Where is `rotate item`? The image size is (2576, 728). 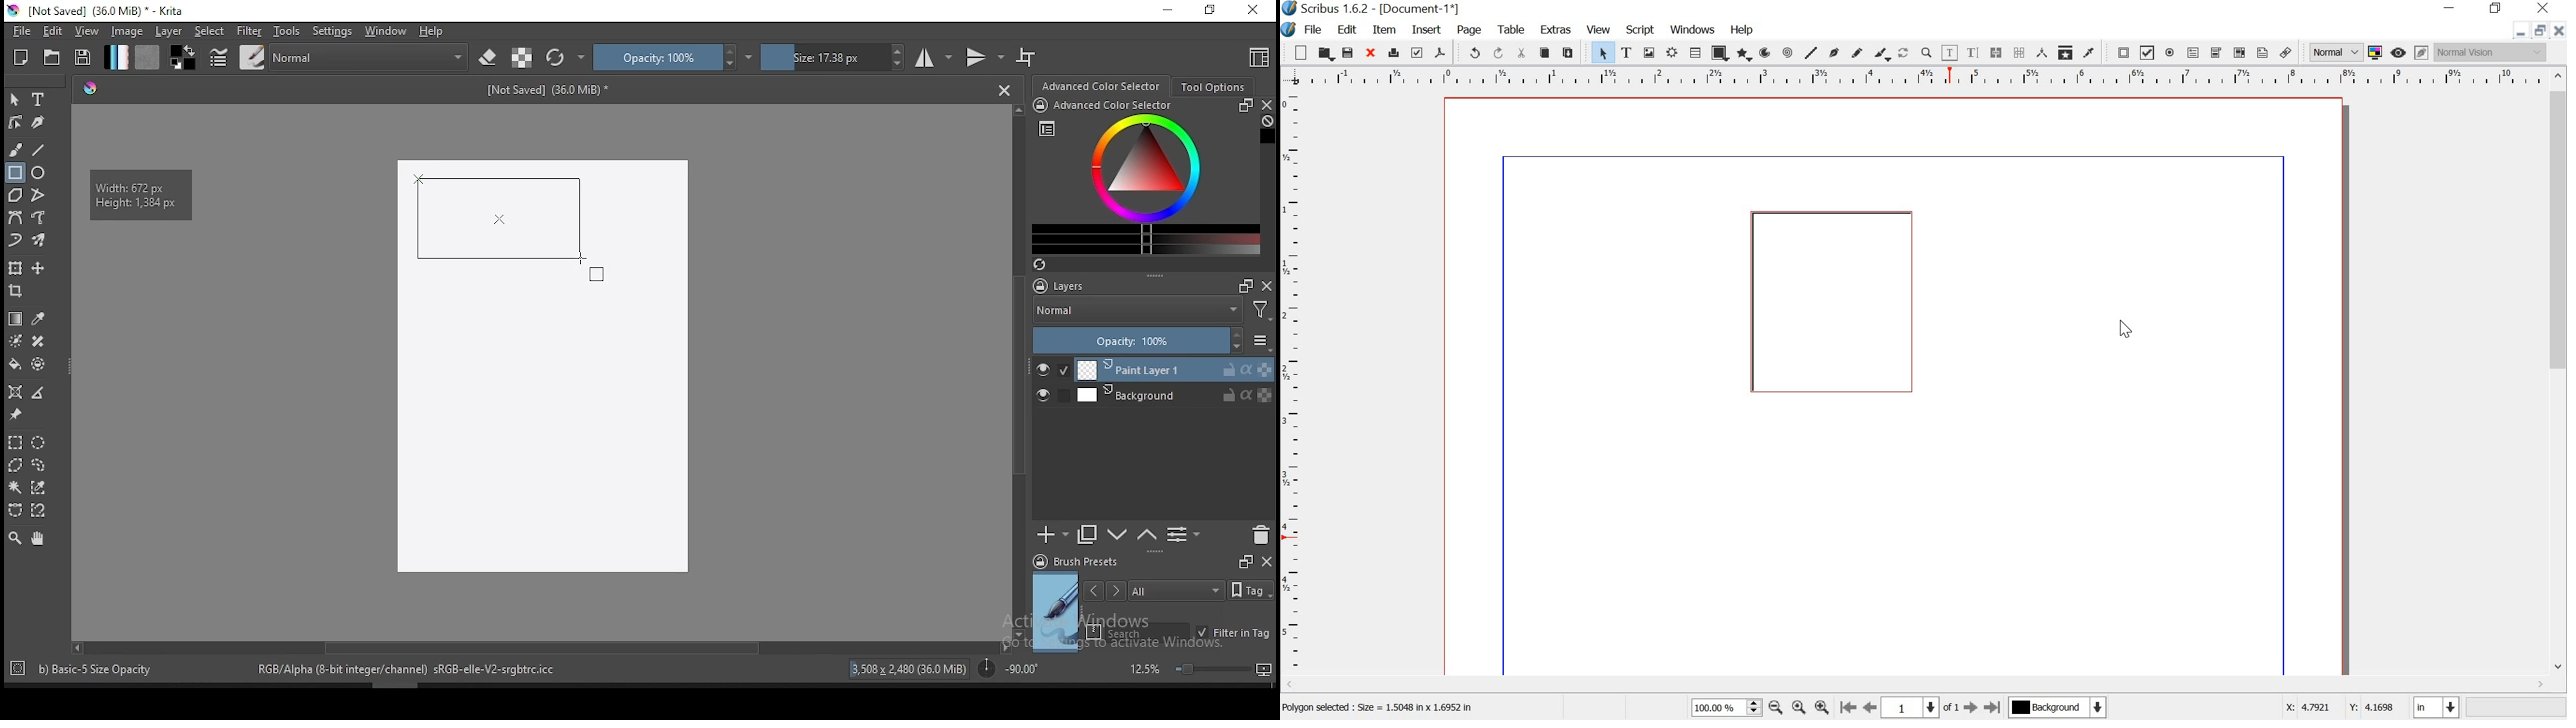 rotate item is located at coordinates (1904, 54).